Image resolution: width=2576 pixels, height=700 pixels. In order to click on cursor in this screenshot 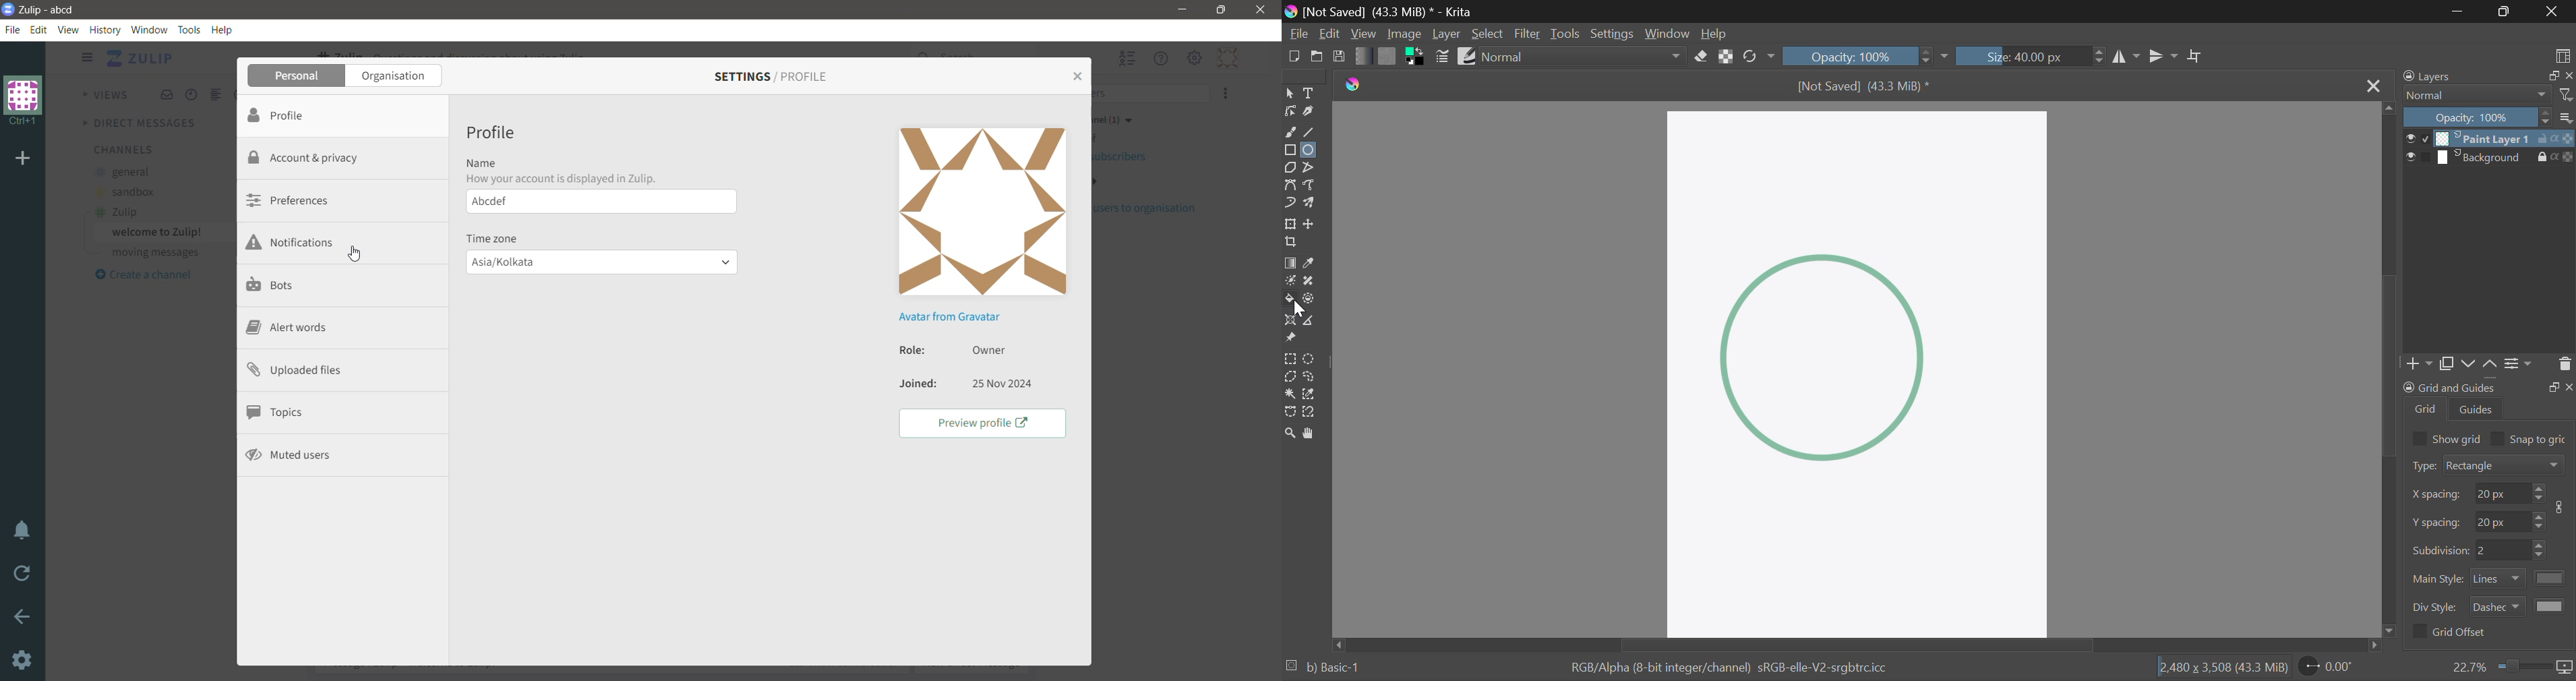, I will do `click(1300, 311)`.